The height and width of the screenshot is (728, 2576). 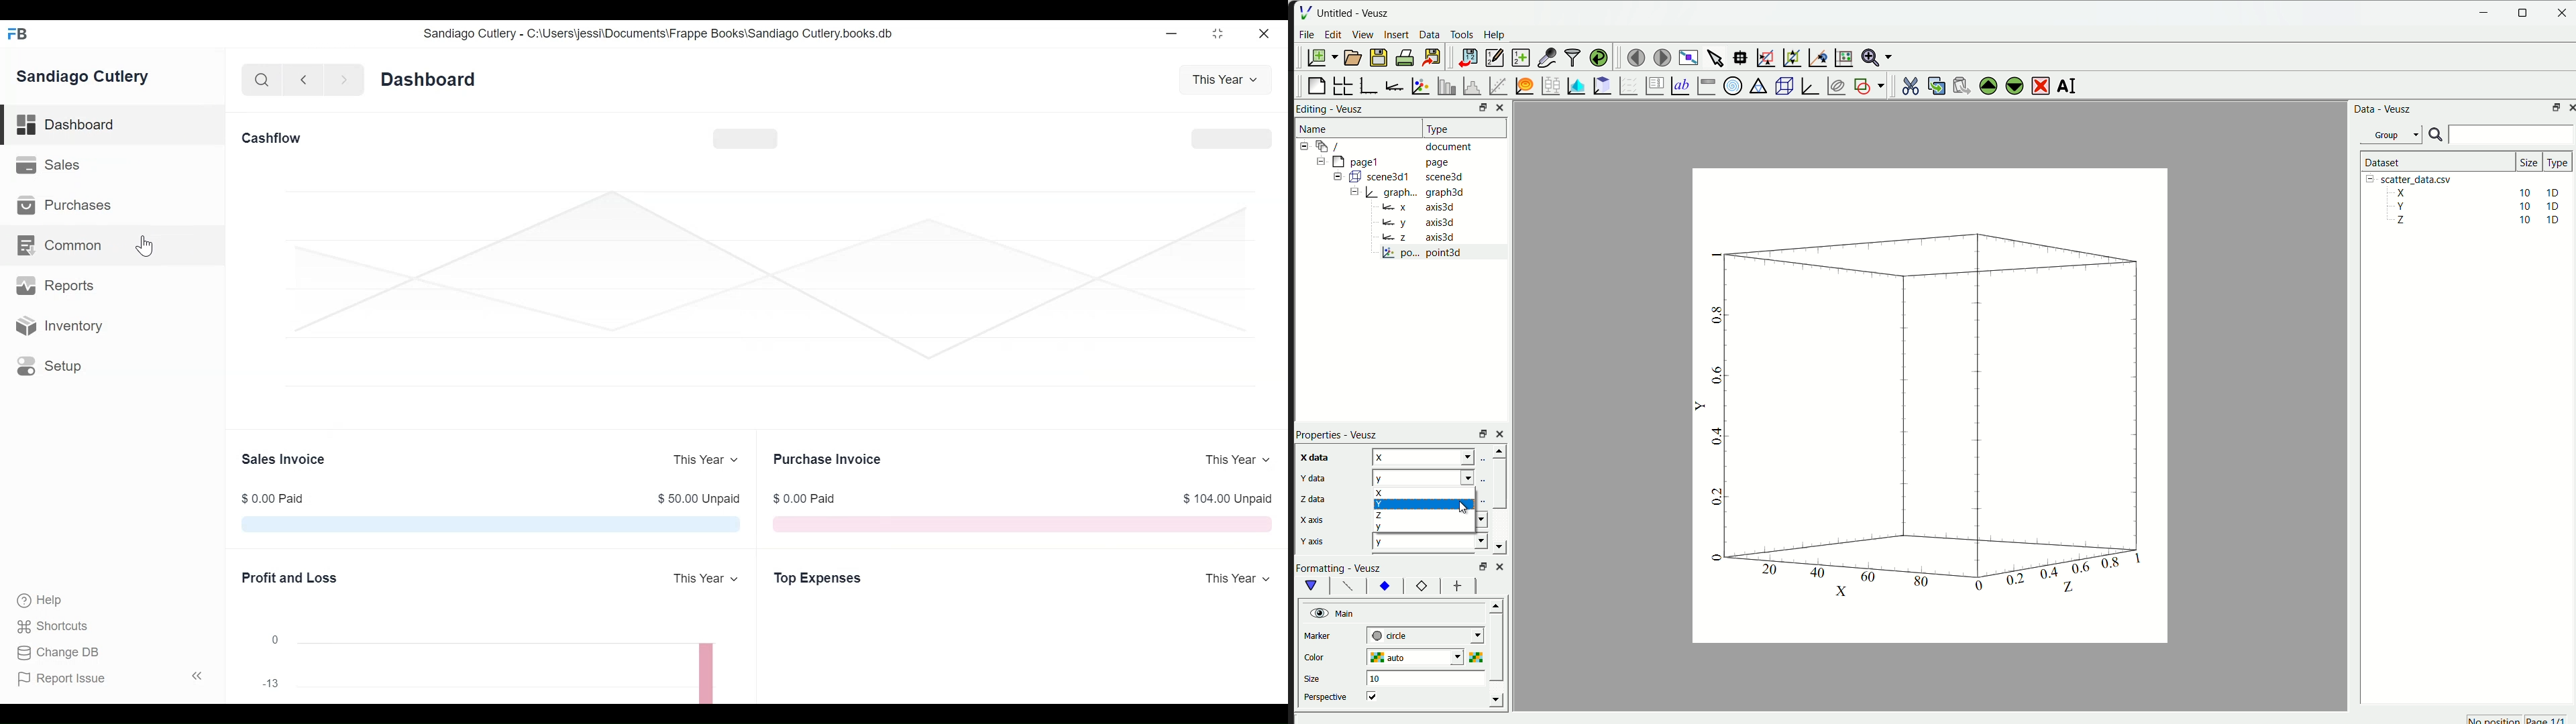 What do you see at coordinates (1432, 637) in the screenshot?
I see `| next-tick` at bounding box center [1432, 637].